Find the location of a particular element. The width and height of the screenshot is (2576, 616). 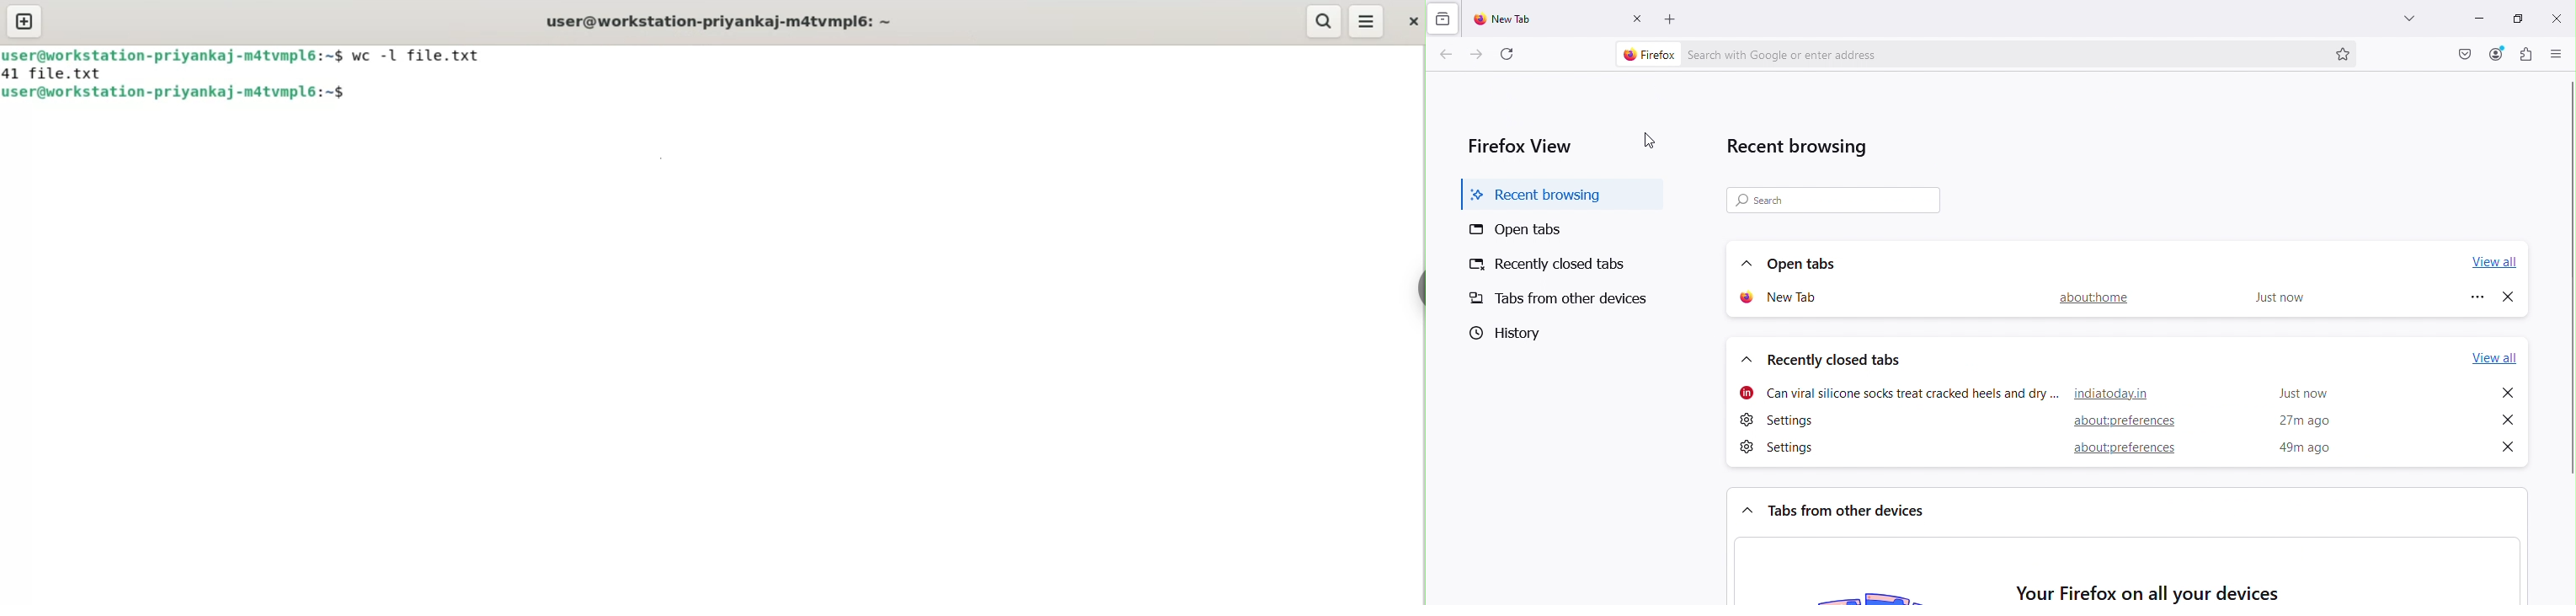

firefox logo is located at coordinates (1645, 55).